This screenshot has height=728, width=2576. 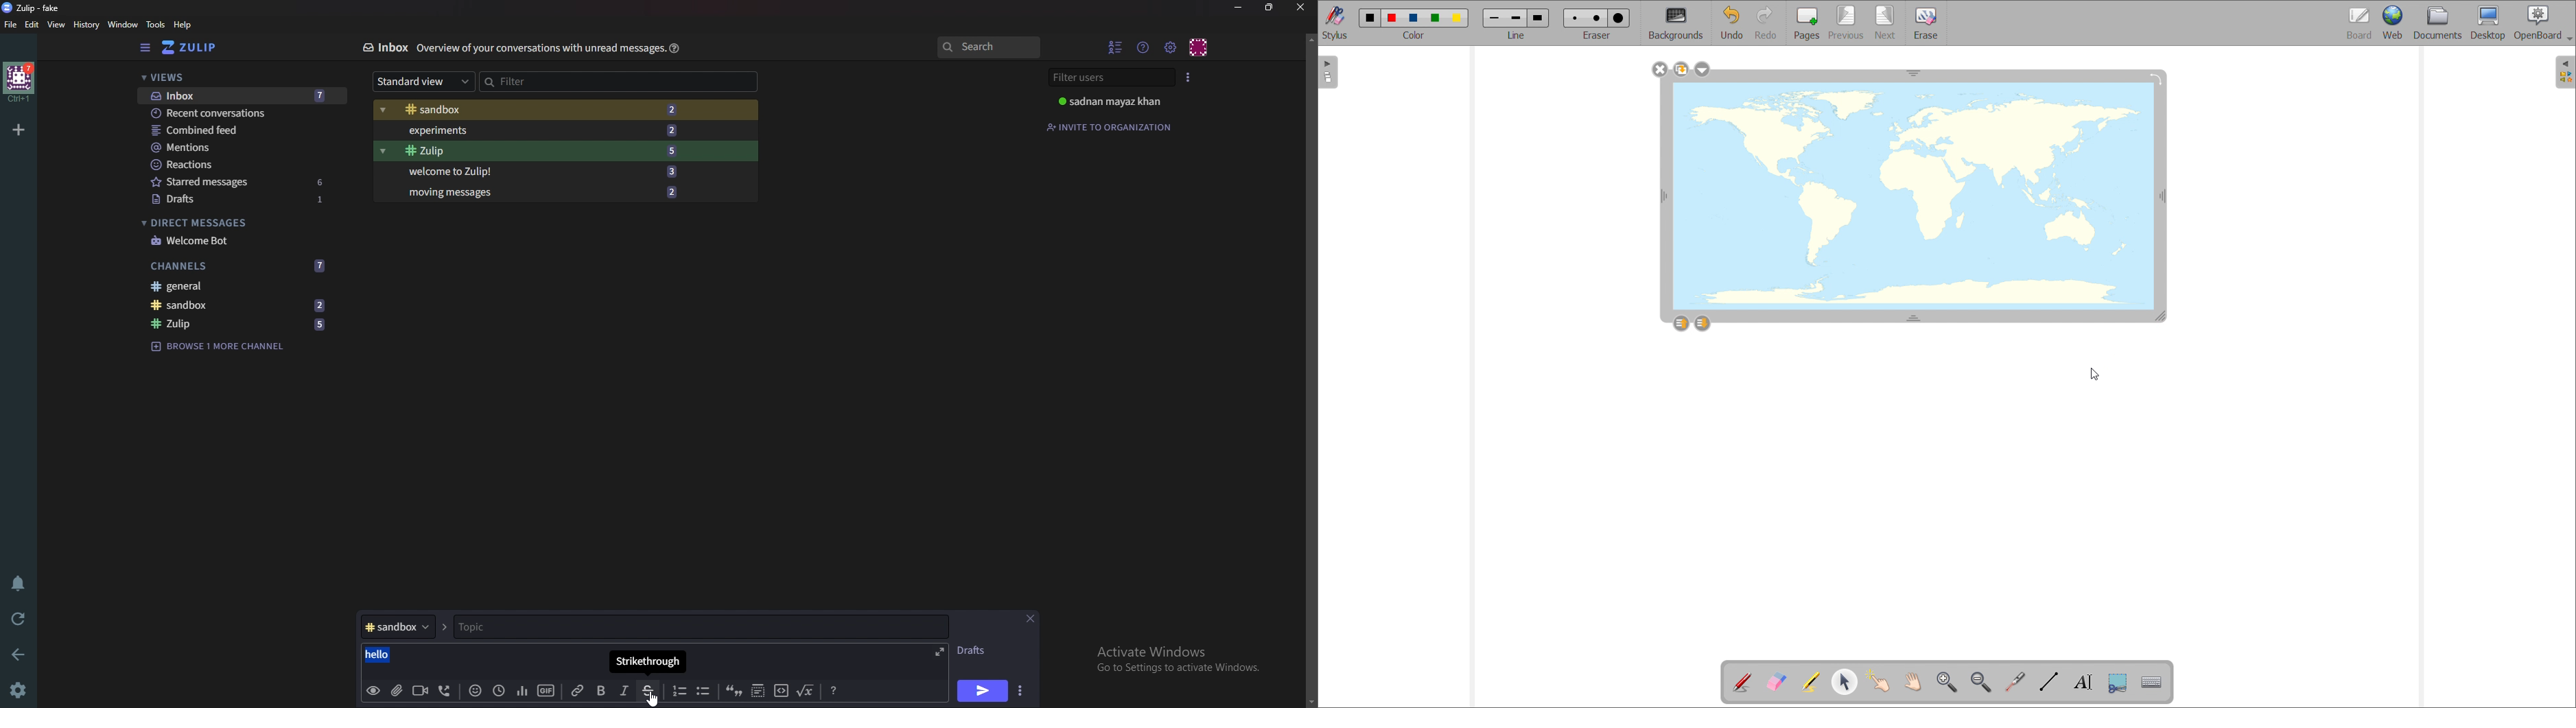 What do you see at coordinates (808, 692) in the screenshot?
I see `Math` at bounding box center [808, 692].